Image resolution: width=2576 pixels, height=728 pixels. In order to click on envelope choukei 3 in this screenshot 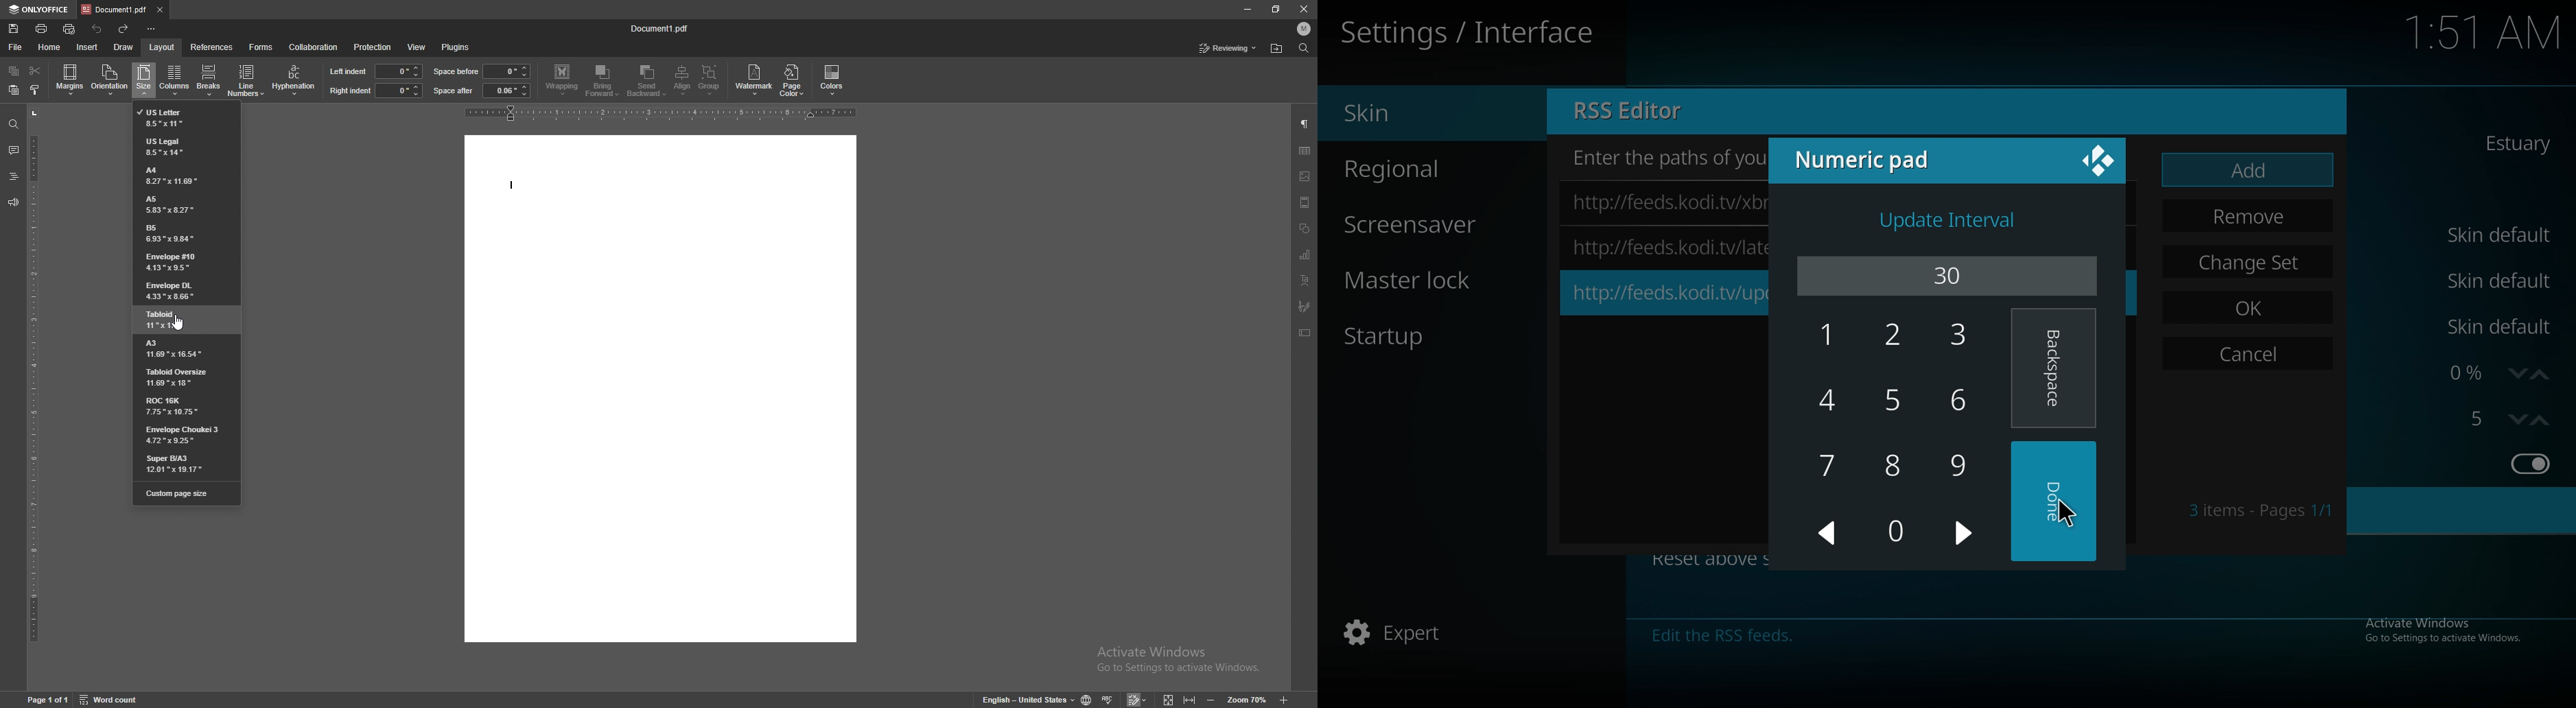, I will do `click(187, 435)`.